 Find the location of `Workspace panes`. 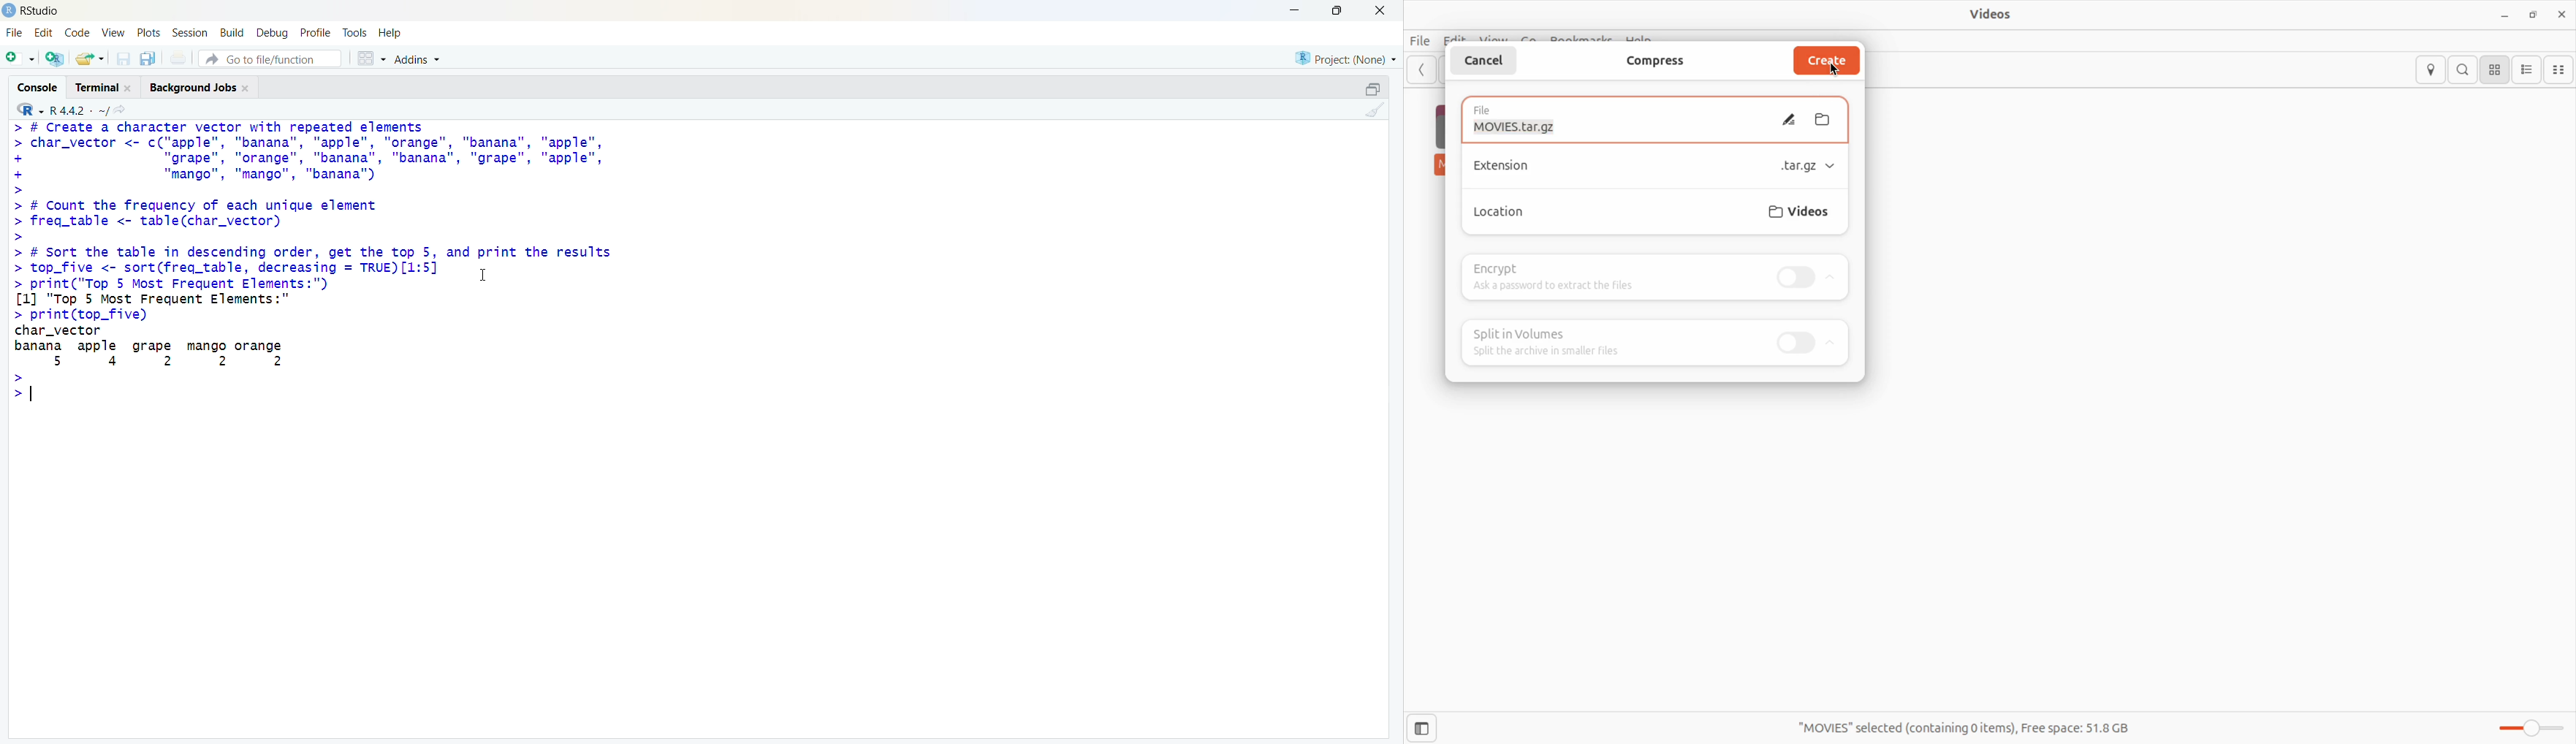

Workspace panes is located at coordinates (372, 59).